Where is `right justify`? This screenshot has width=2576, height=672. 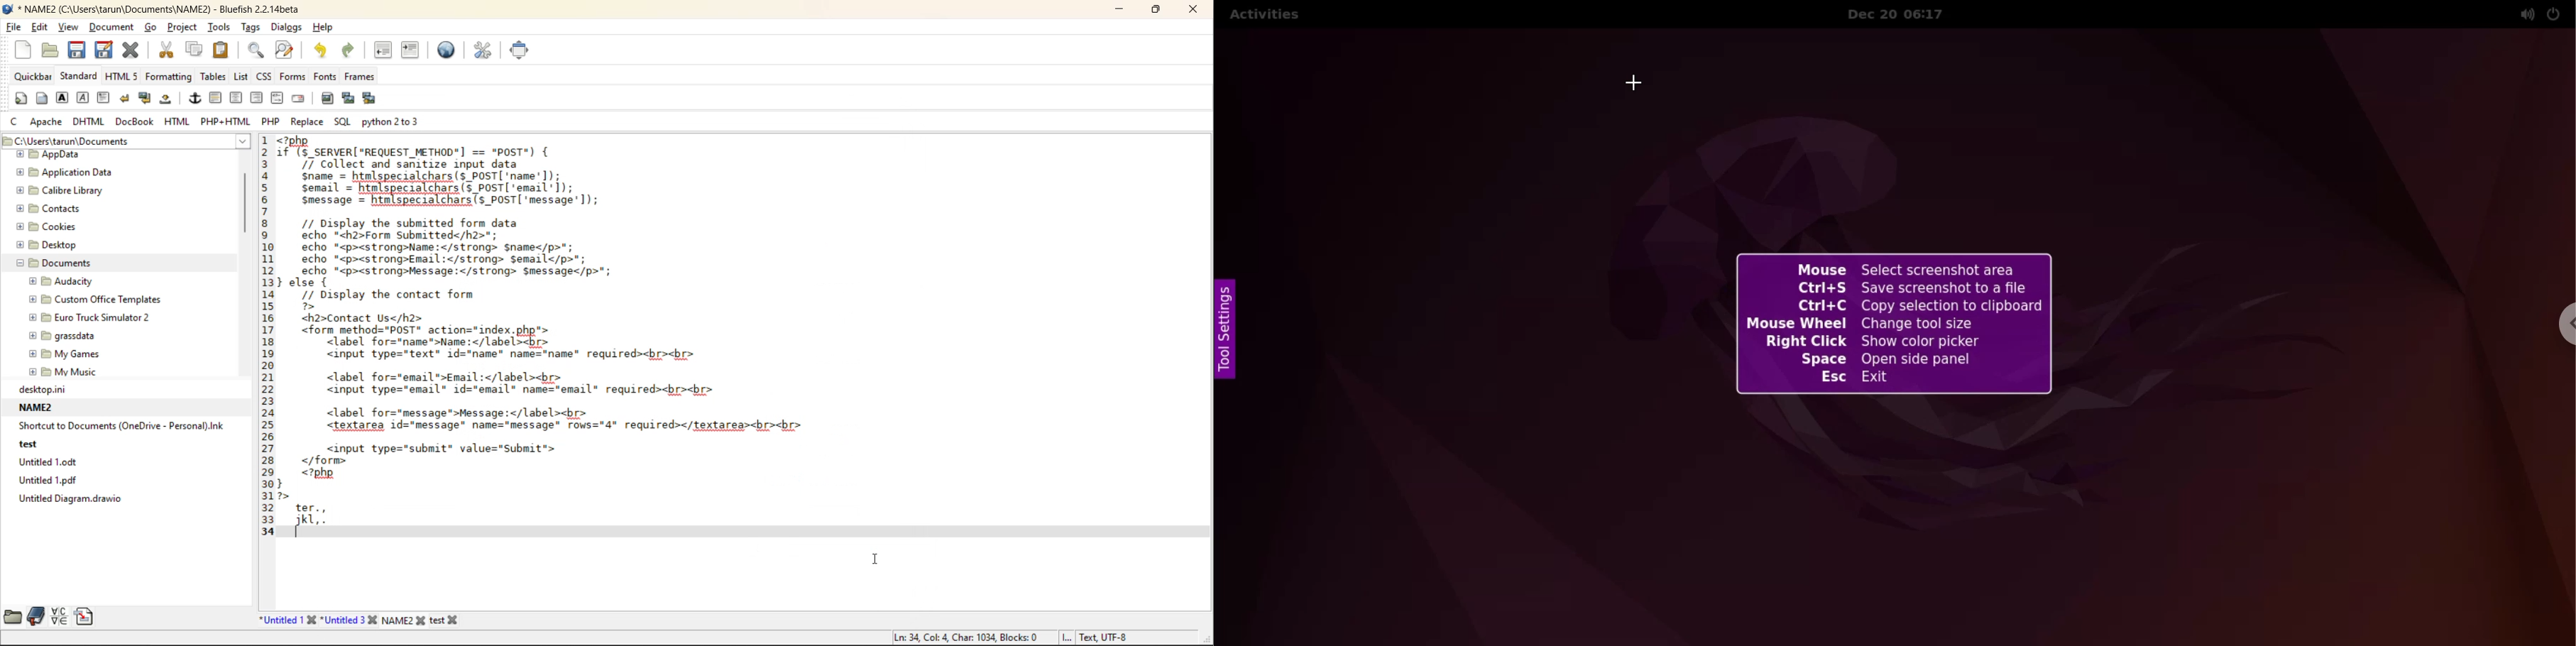
right justify is located at coordinates (257, 100).